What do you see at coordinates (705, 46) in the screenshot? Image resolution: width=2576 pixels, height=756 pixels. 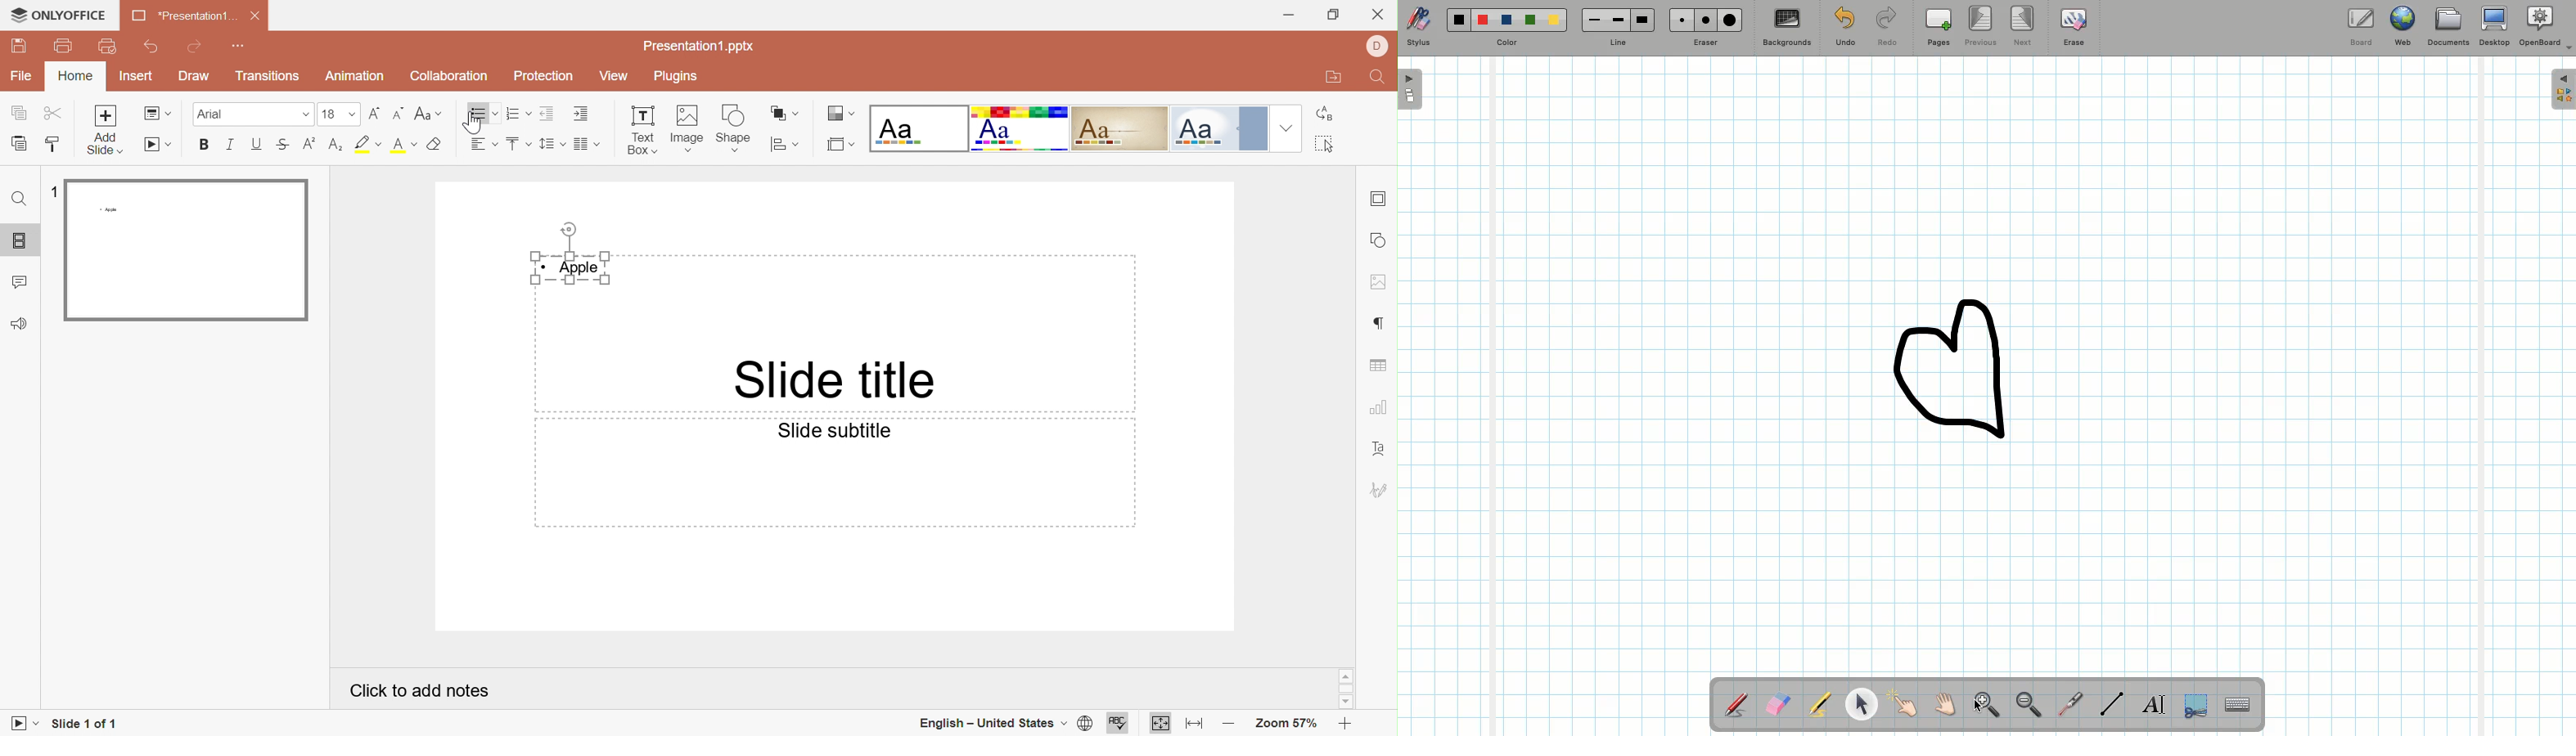 I see `Presentation1.pptx` at bounding box center [705, 46].